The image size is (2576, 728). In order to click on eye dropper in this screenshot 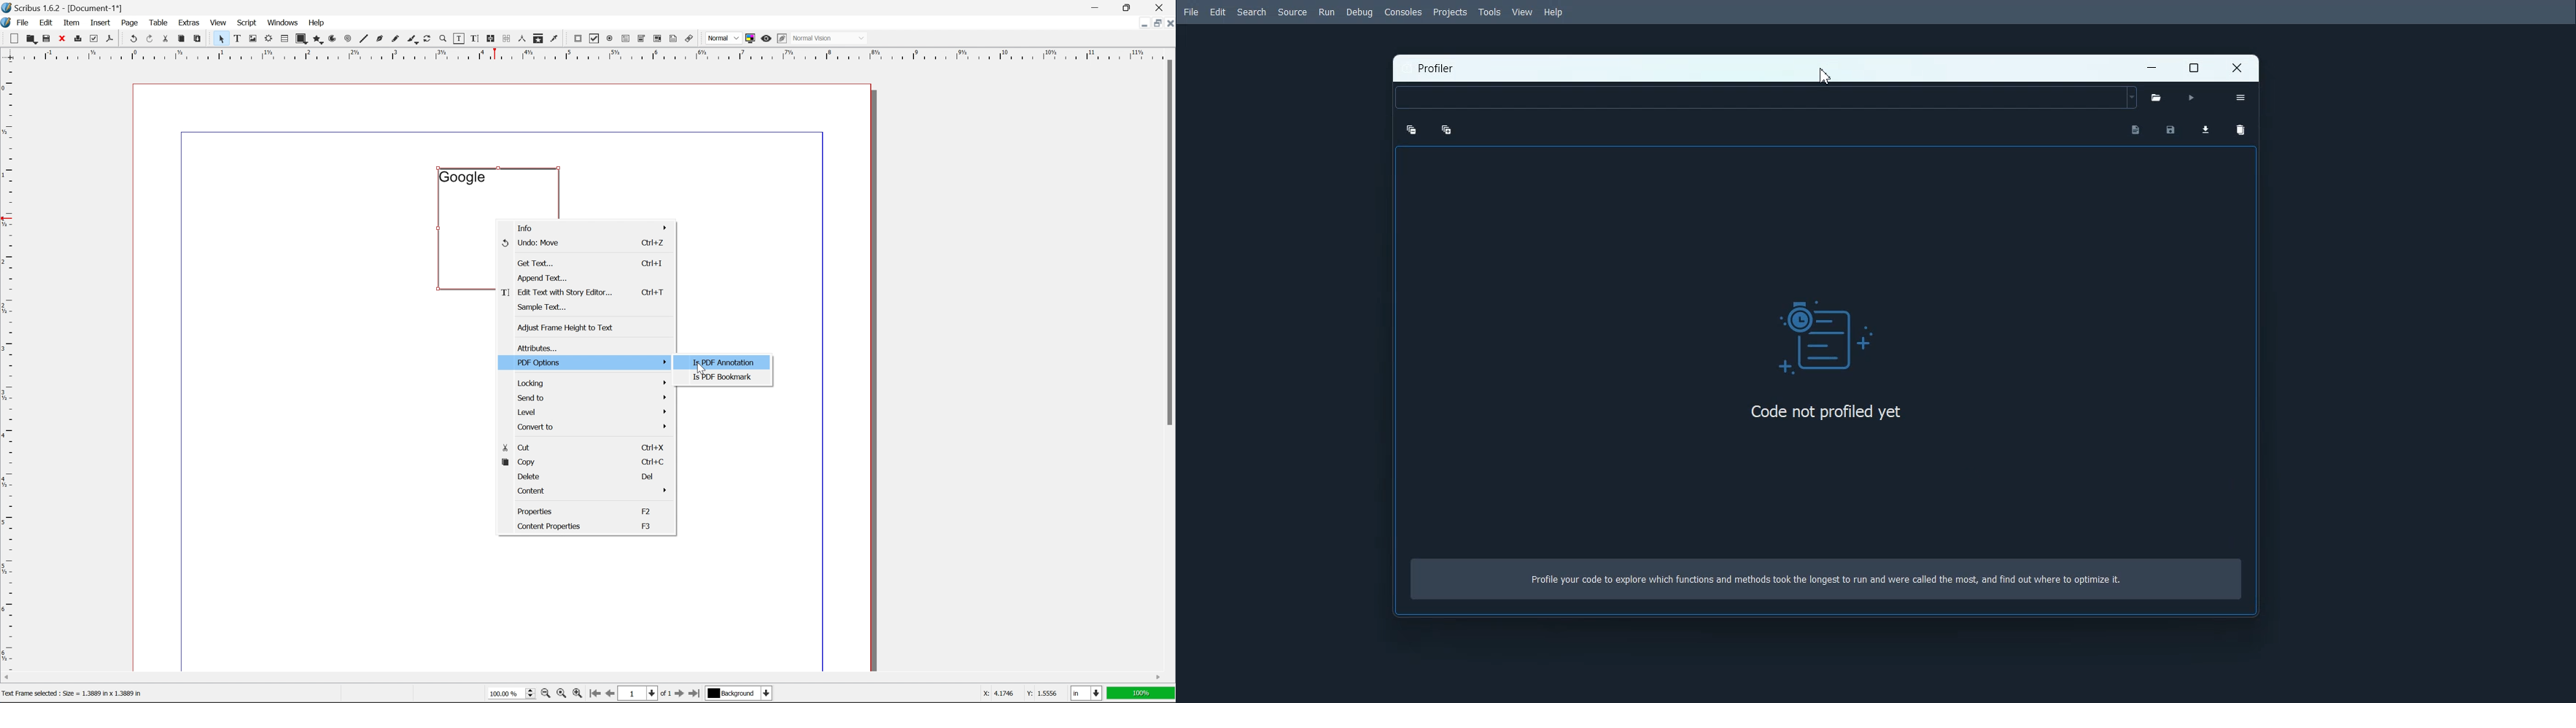, I will do `click(555, 38)`.